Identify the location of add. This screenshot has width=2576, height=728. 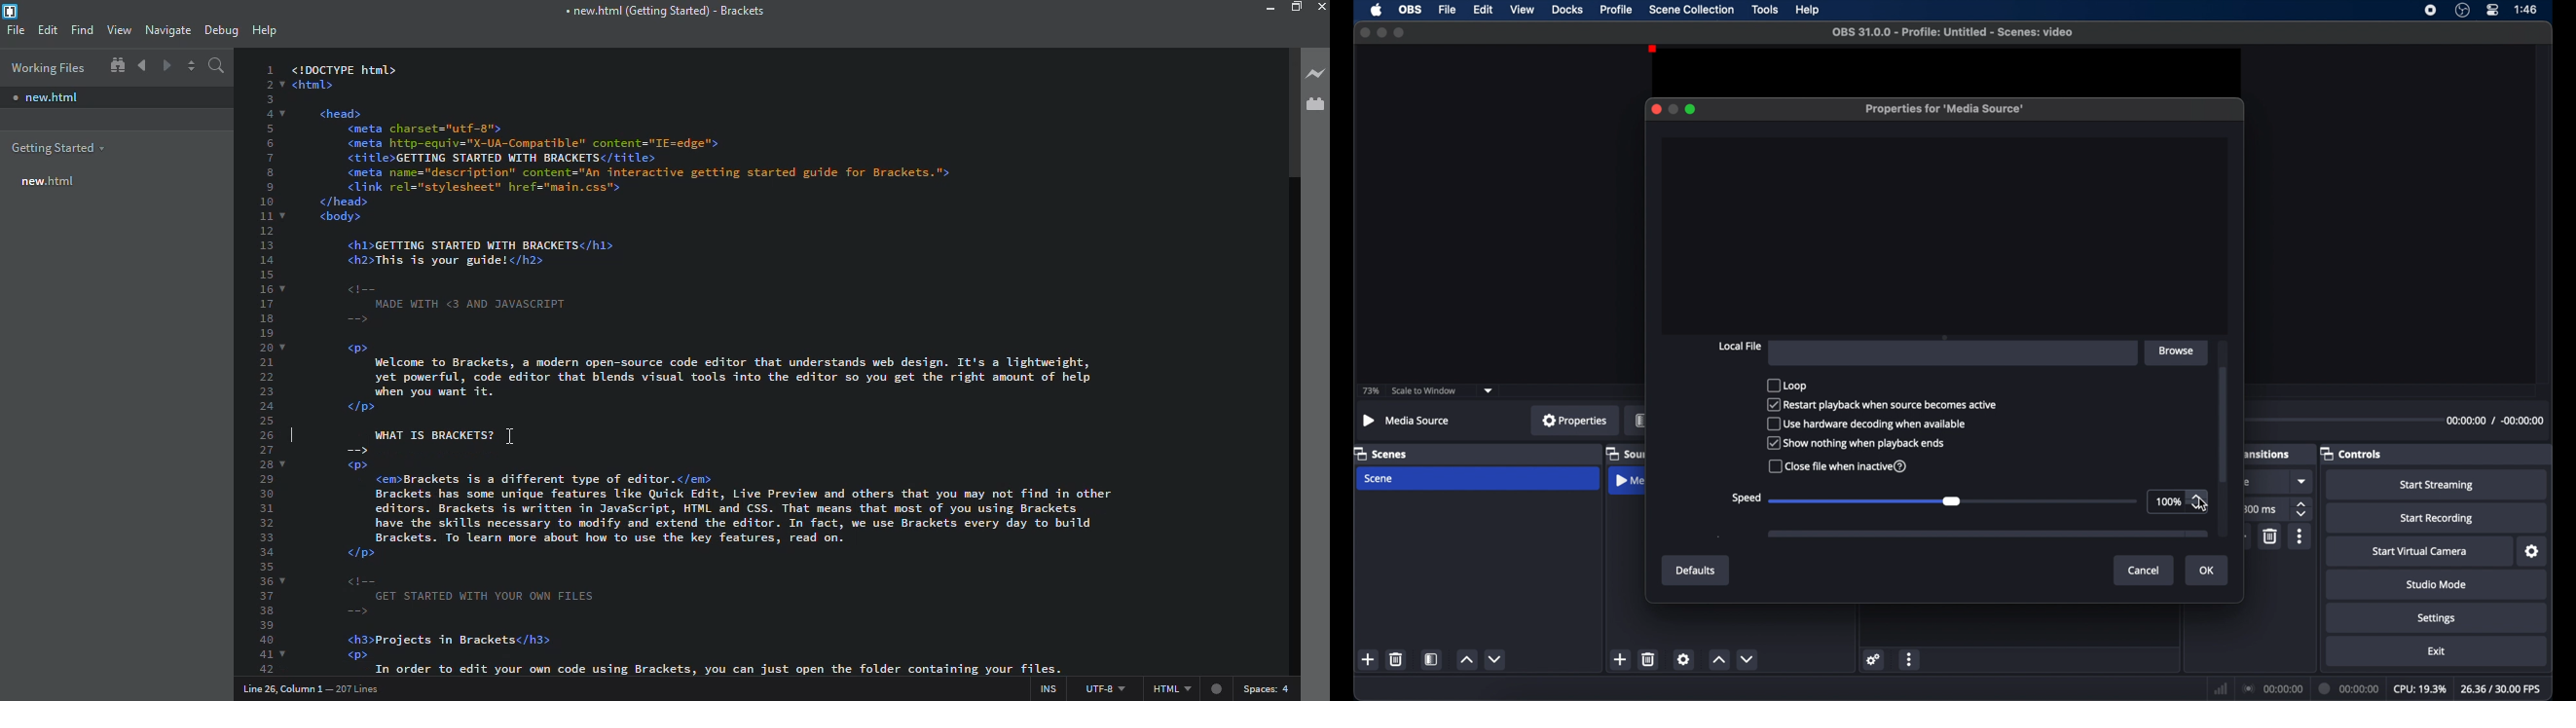
(1619, 659).